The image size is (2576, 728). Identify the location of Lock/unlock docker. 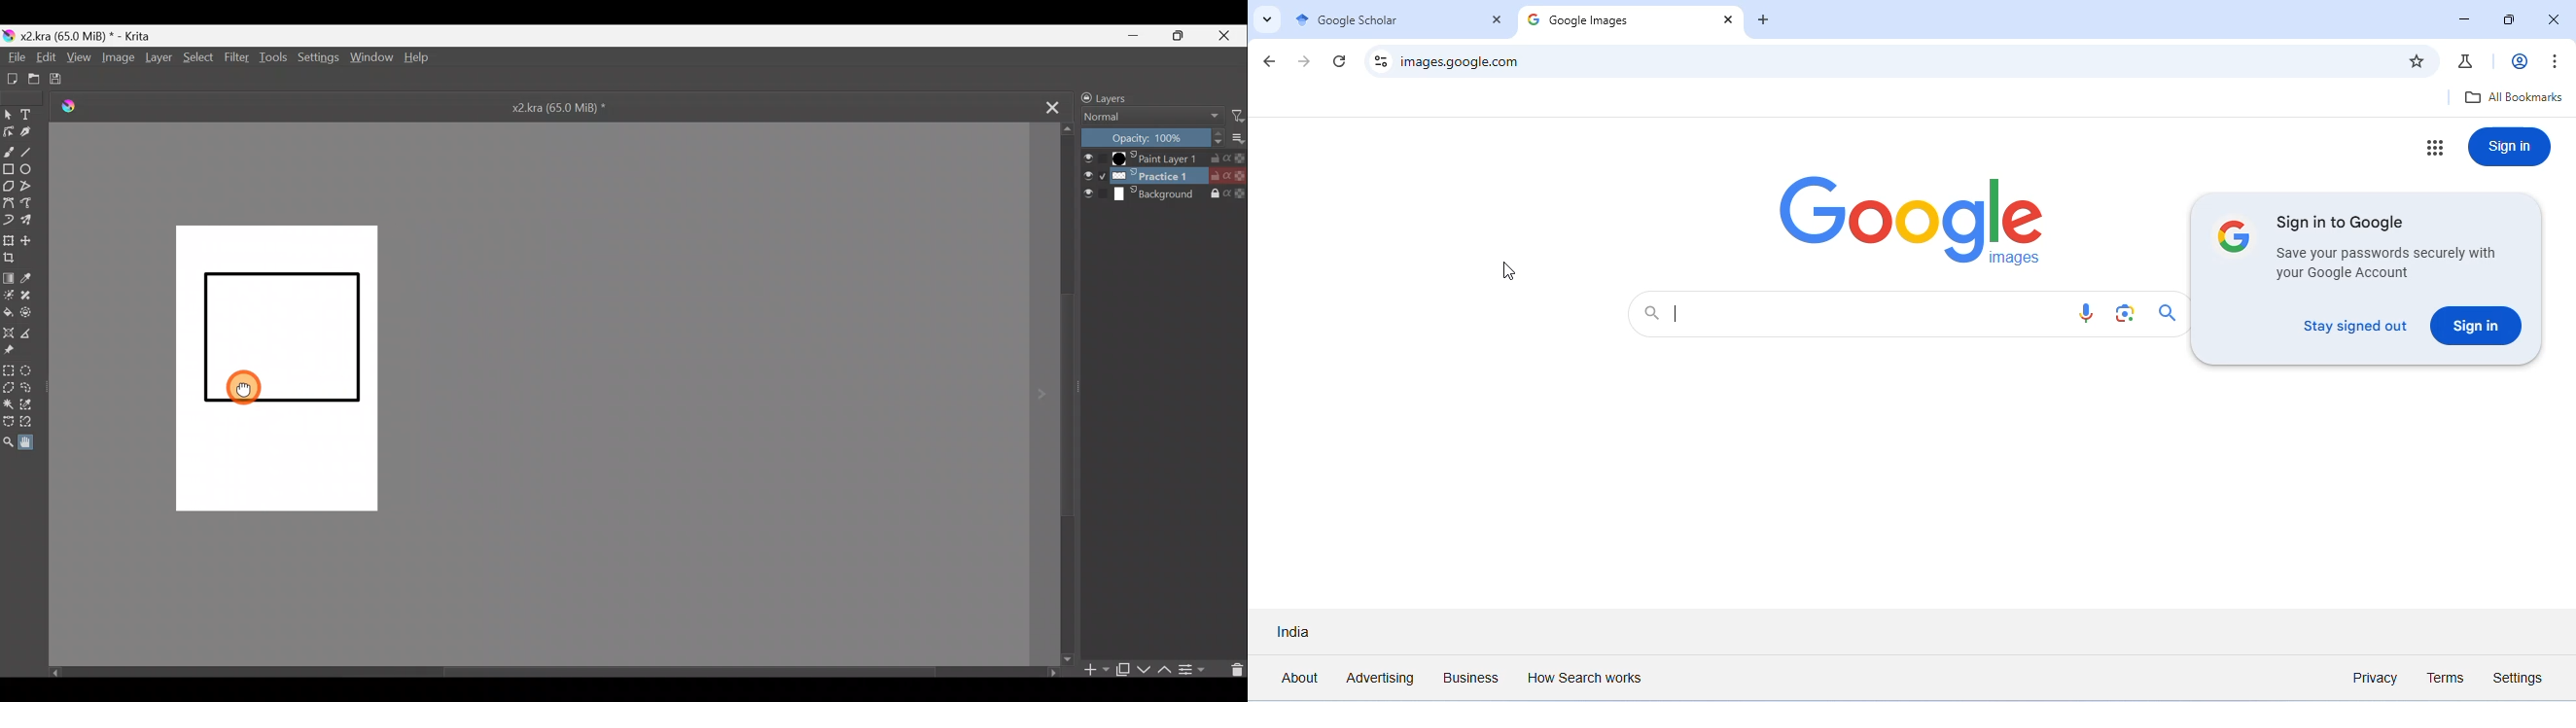
(1083, 97).